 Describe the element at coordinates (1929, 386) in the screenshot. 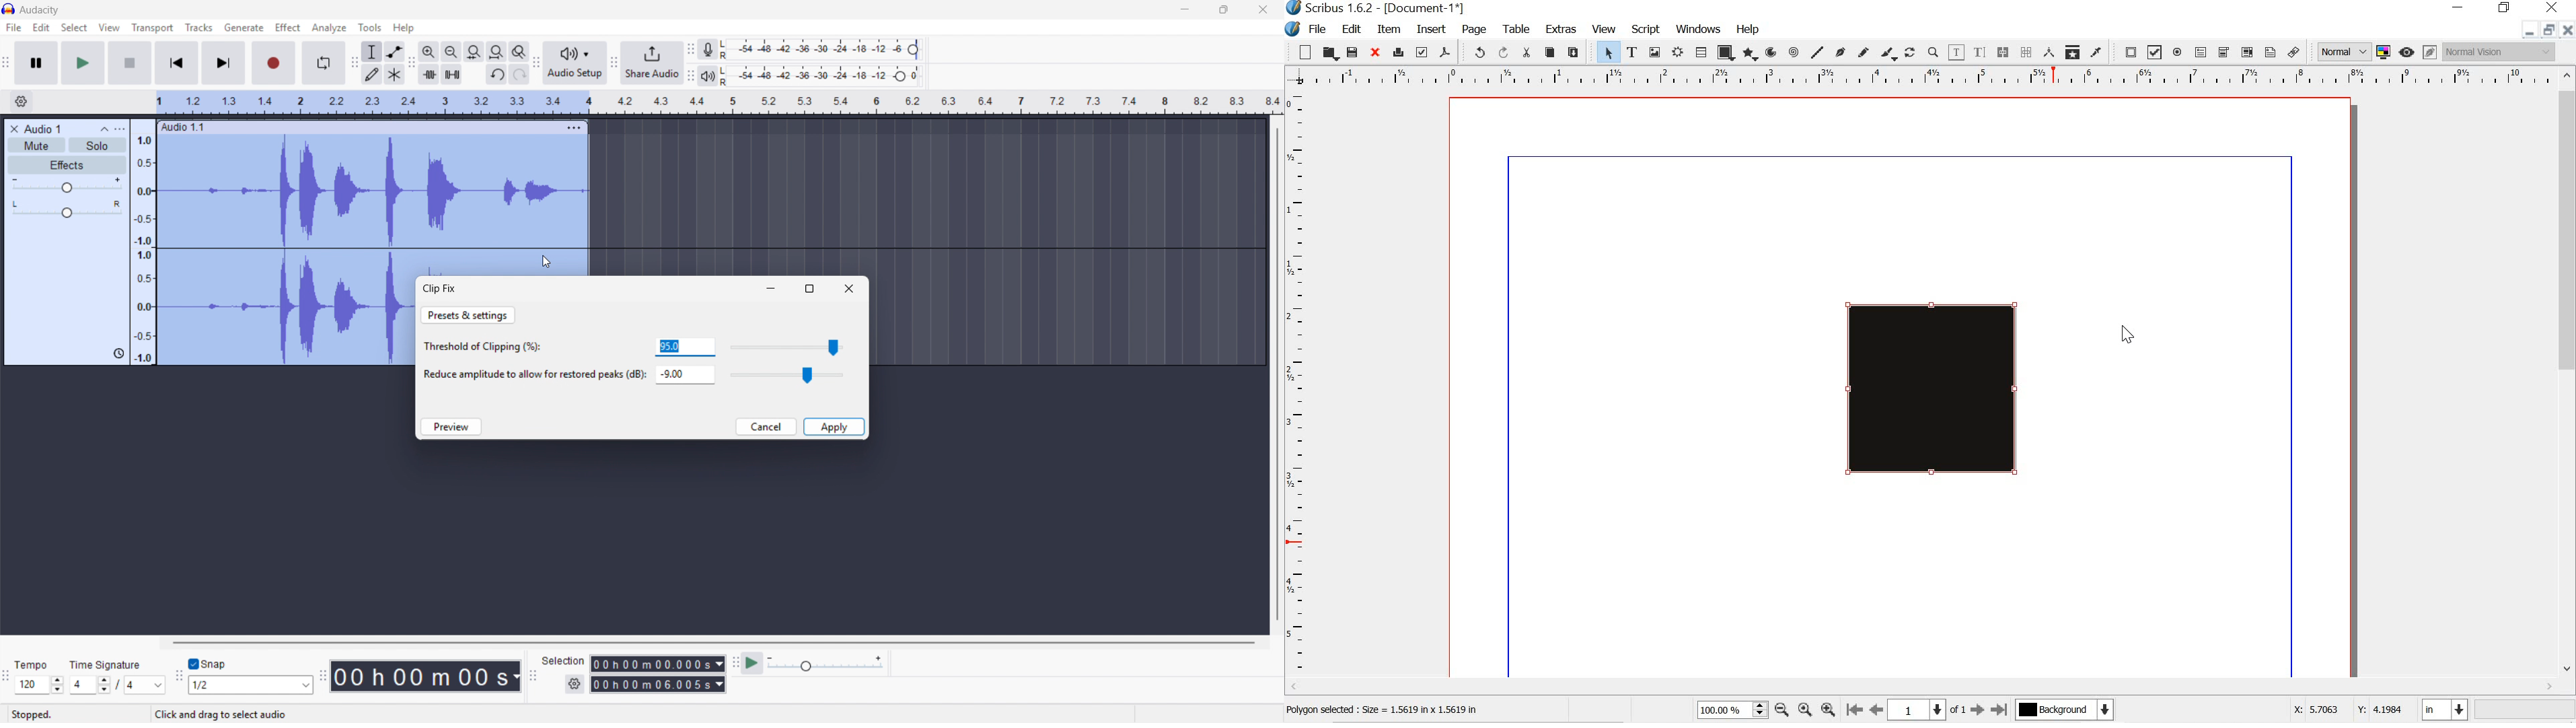

I see `gradient added to object` at that location.